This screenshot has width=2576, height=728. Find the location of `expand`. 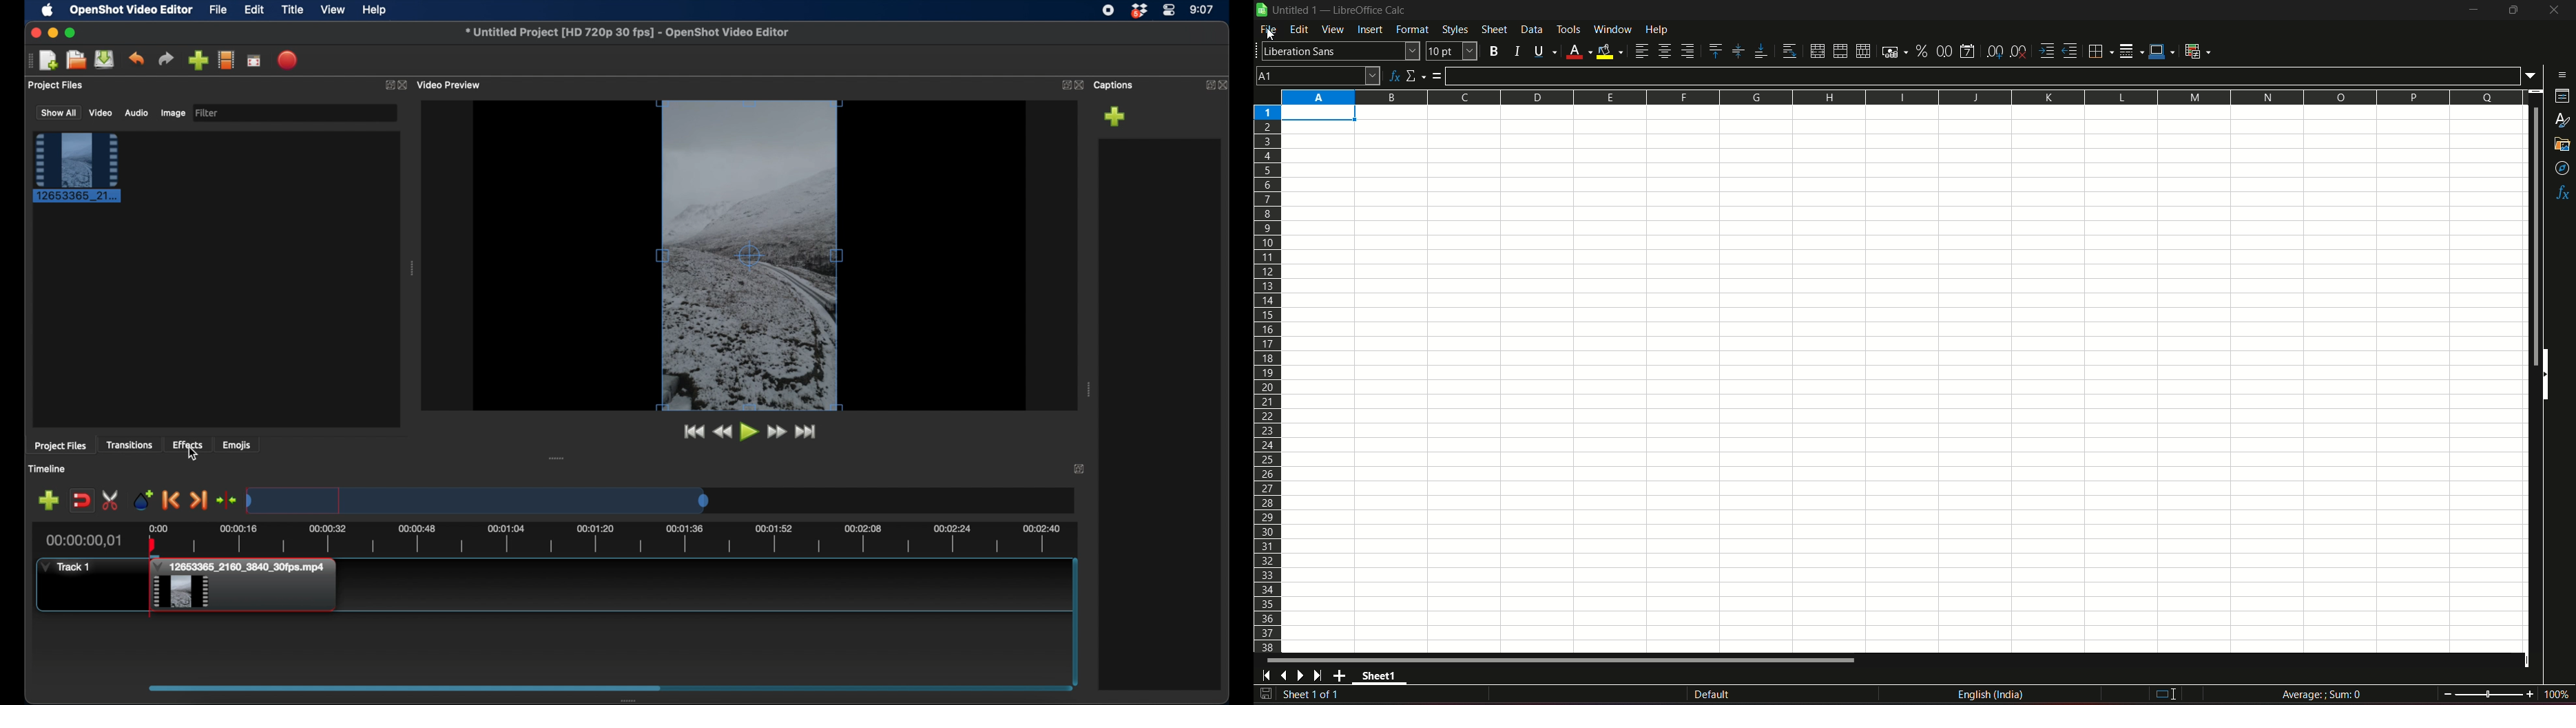

expand is located at coordinates (1064, 86).